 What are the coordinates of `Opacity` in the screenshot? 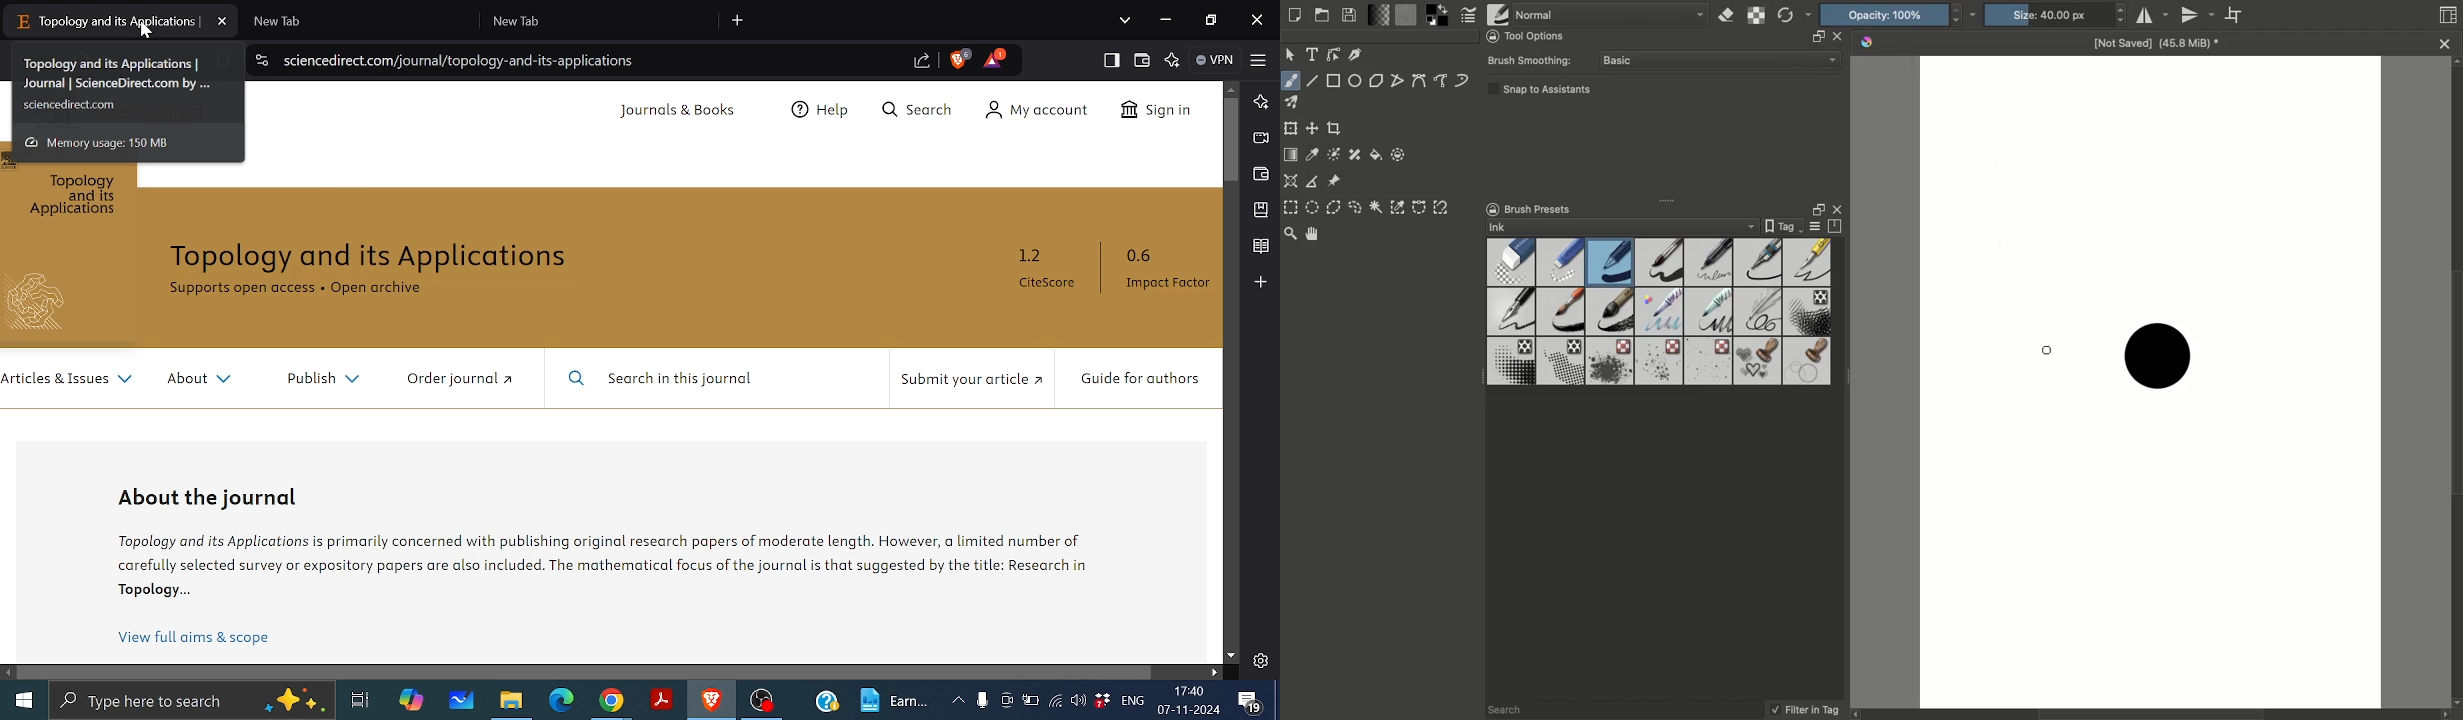 It's located at (1899, 15).